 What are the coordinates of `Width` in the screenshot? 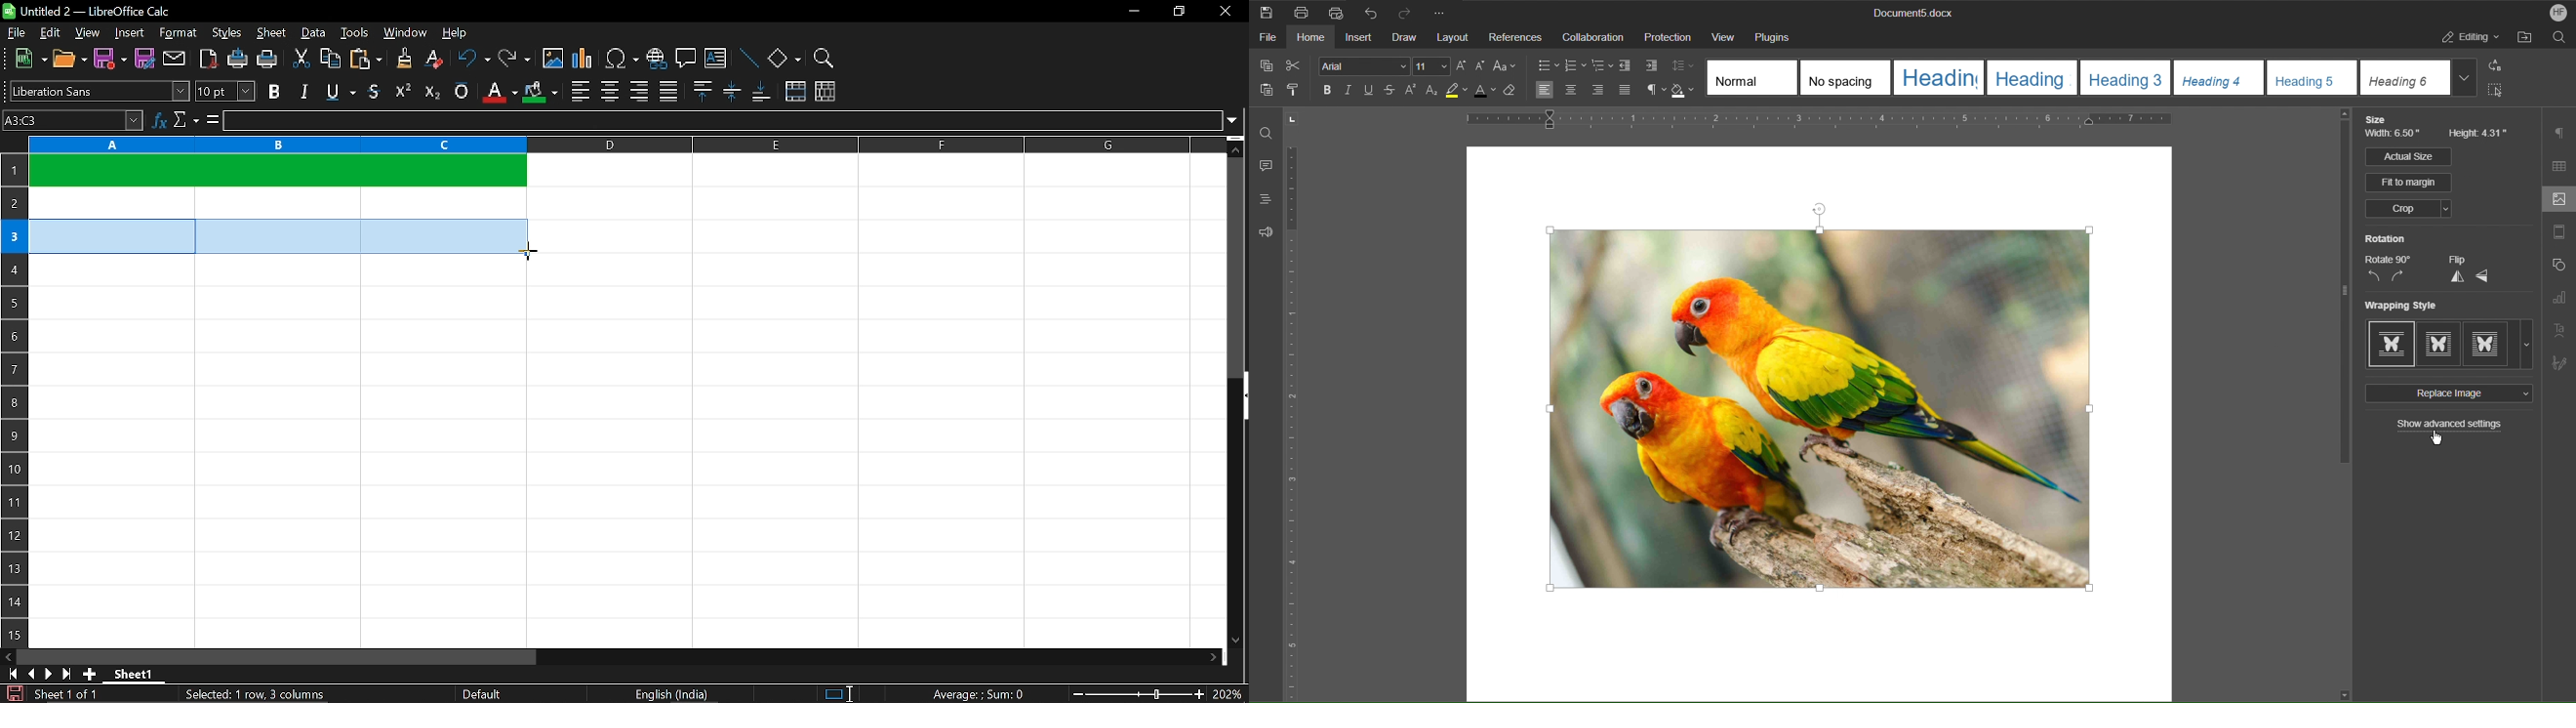 It's located at (2395, 136).